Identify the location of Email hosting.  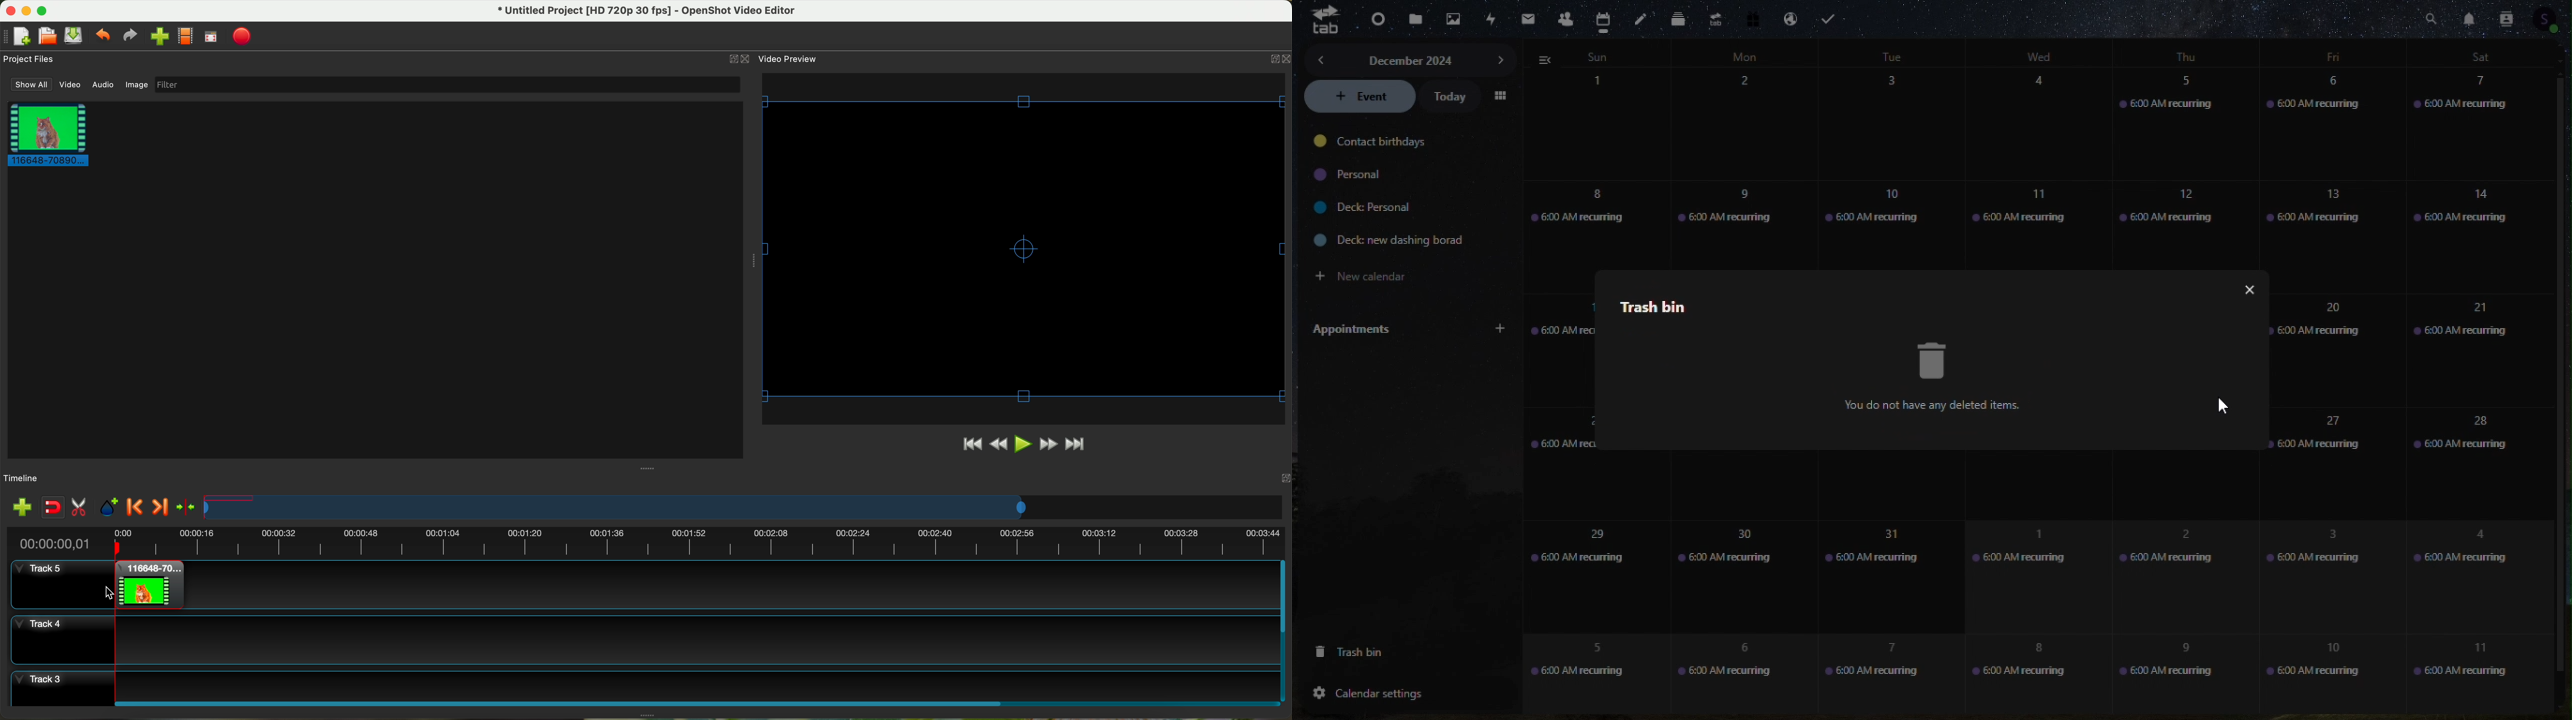
(1791, 15).